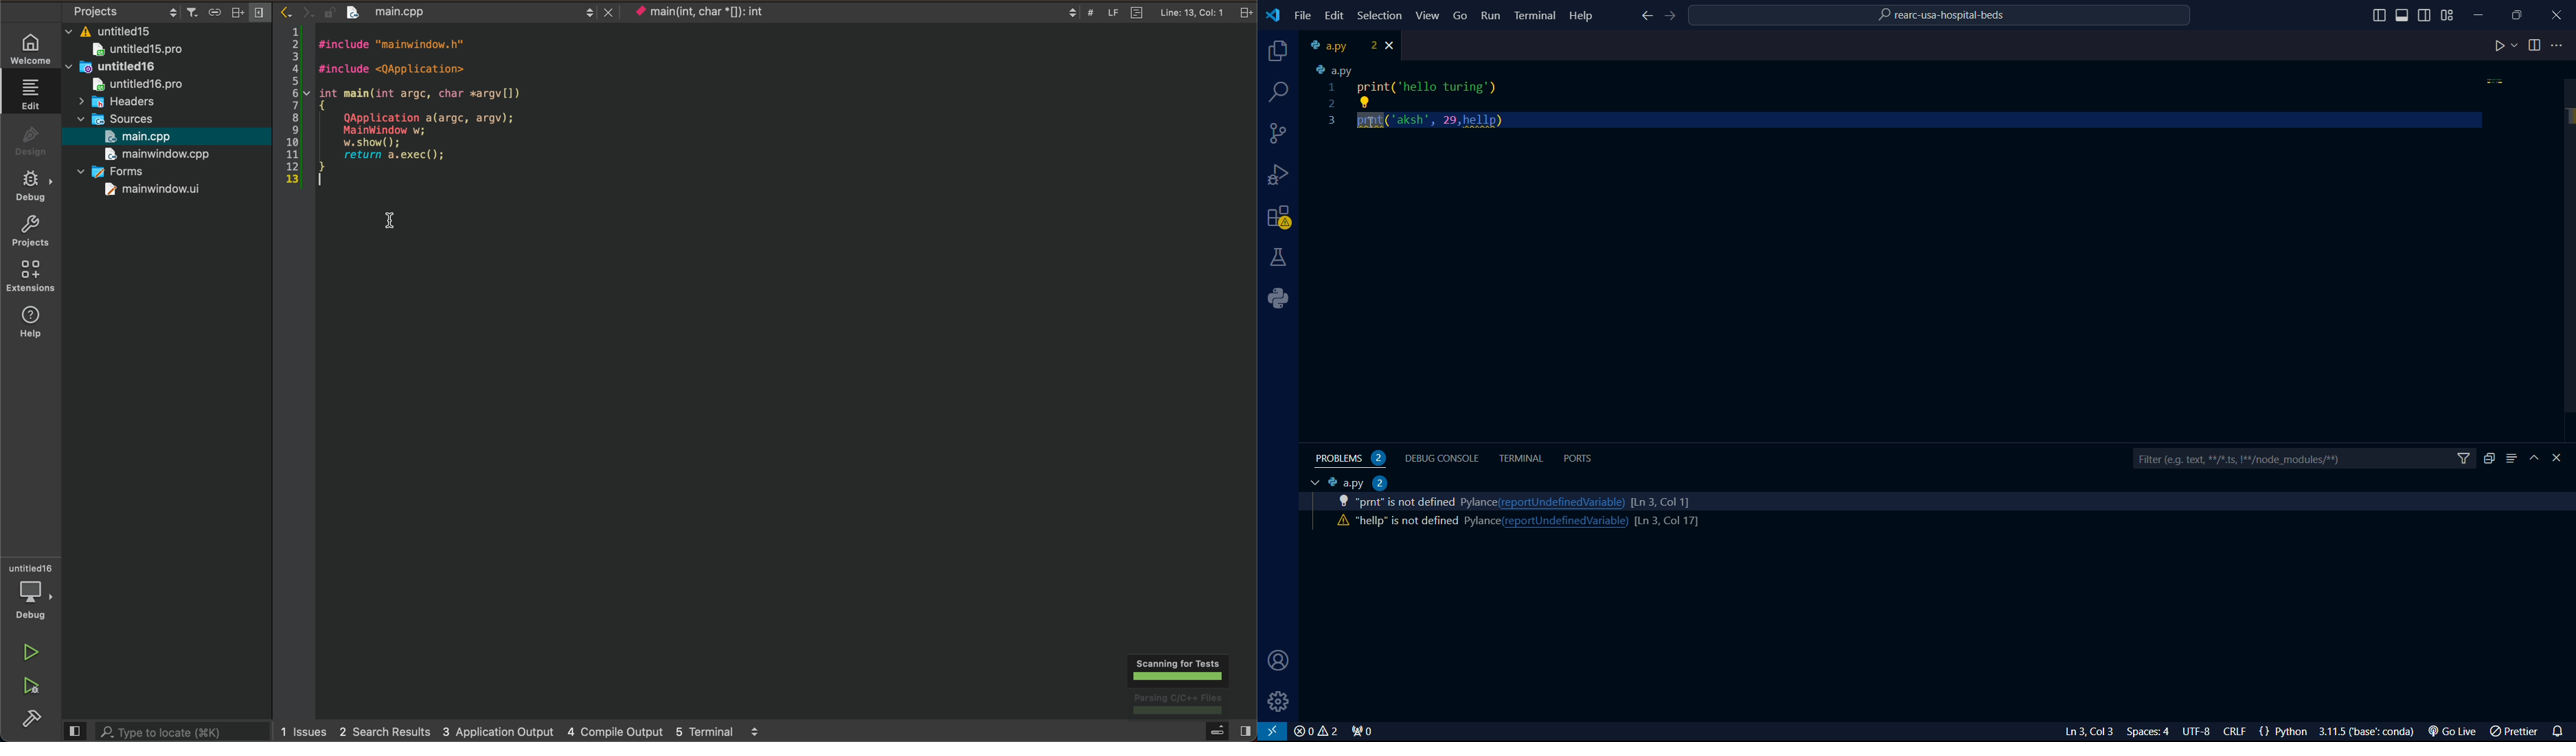 This screenshot has width=2576, height=756. What do you see at coordinates (1178, 685) in the screenshot?
I see `scanning` at bounding box center [1178, 685].